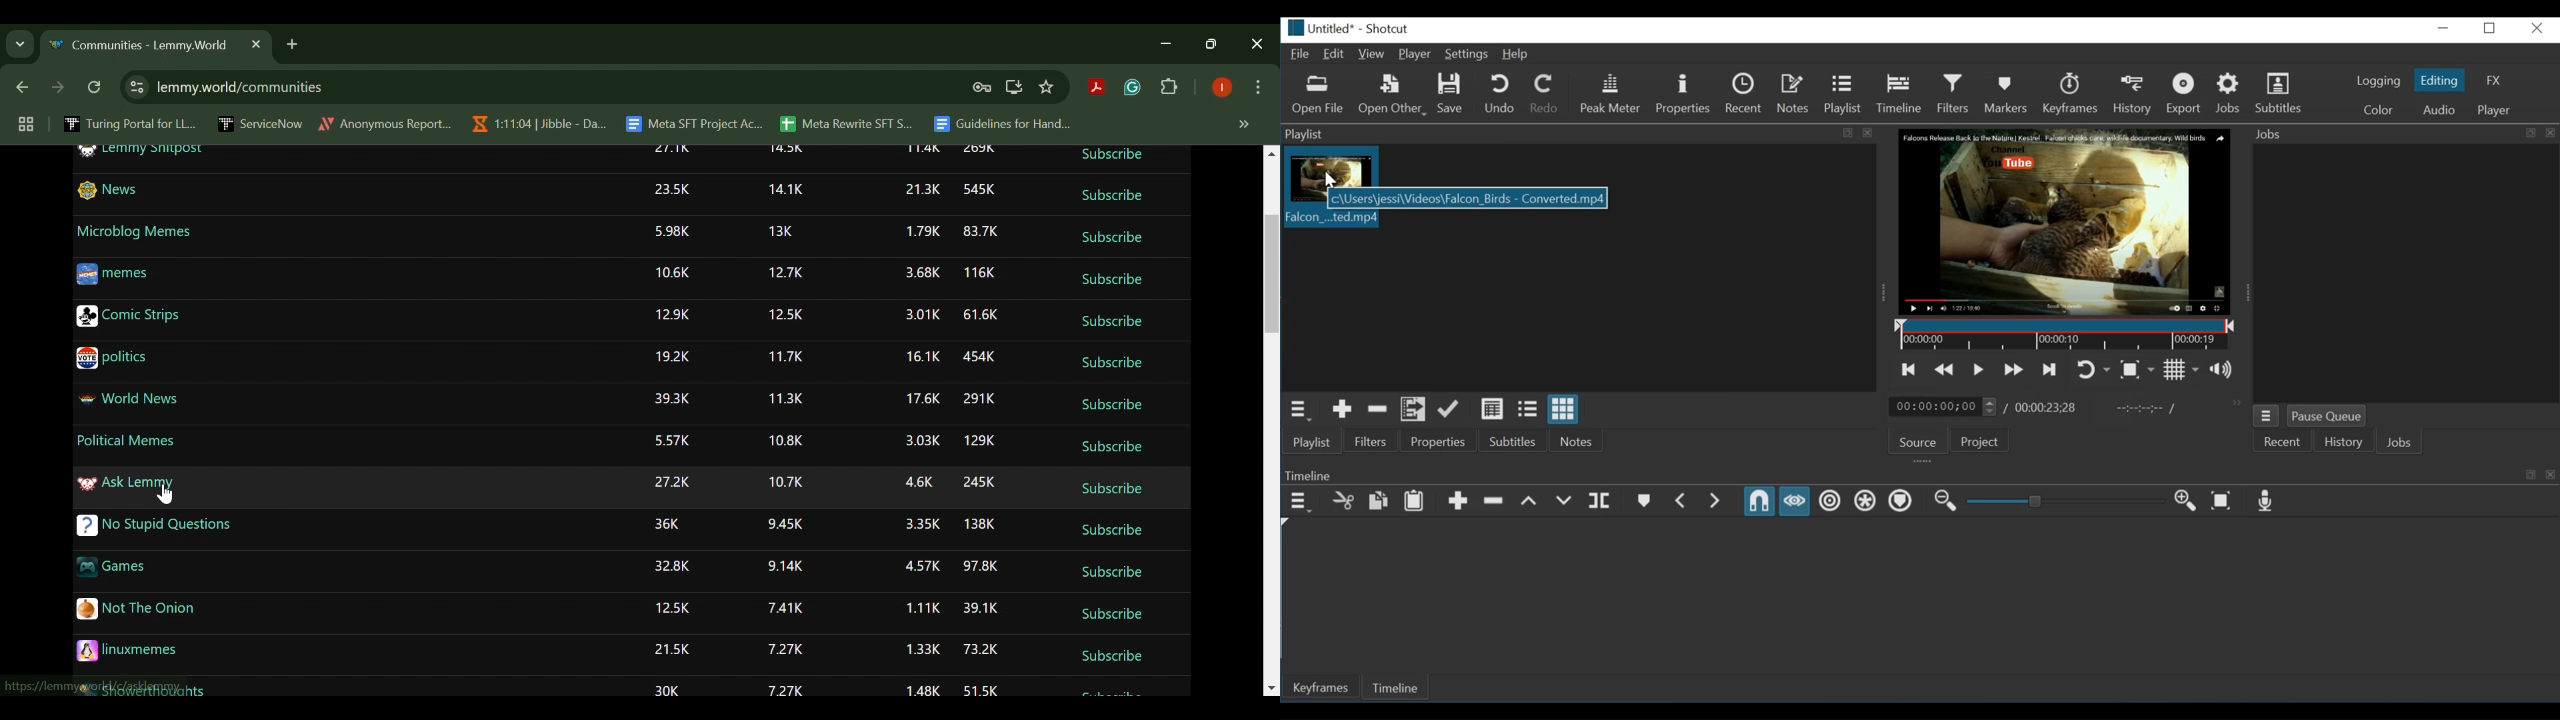 The image size is (2576, 728). I want to click on Undo, so click(1501, 93).